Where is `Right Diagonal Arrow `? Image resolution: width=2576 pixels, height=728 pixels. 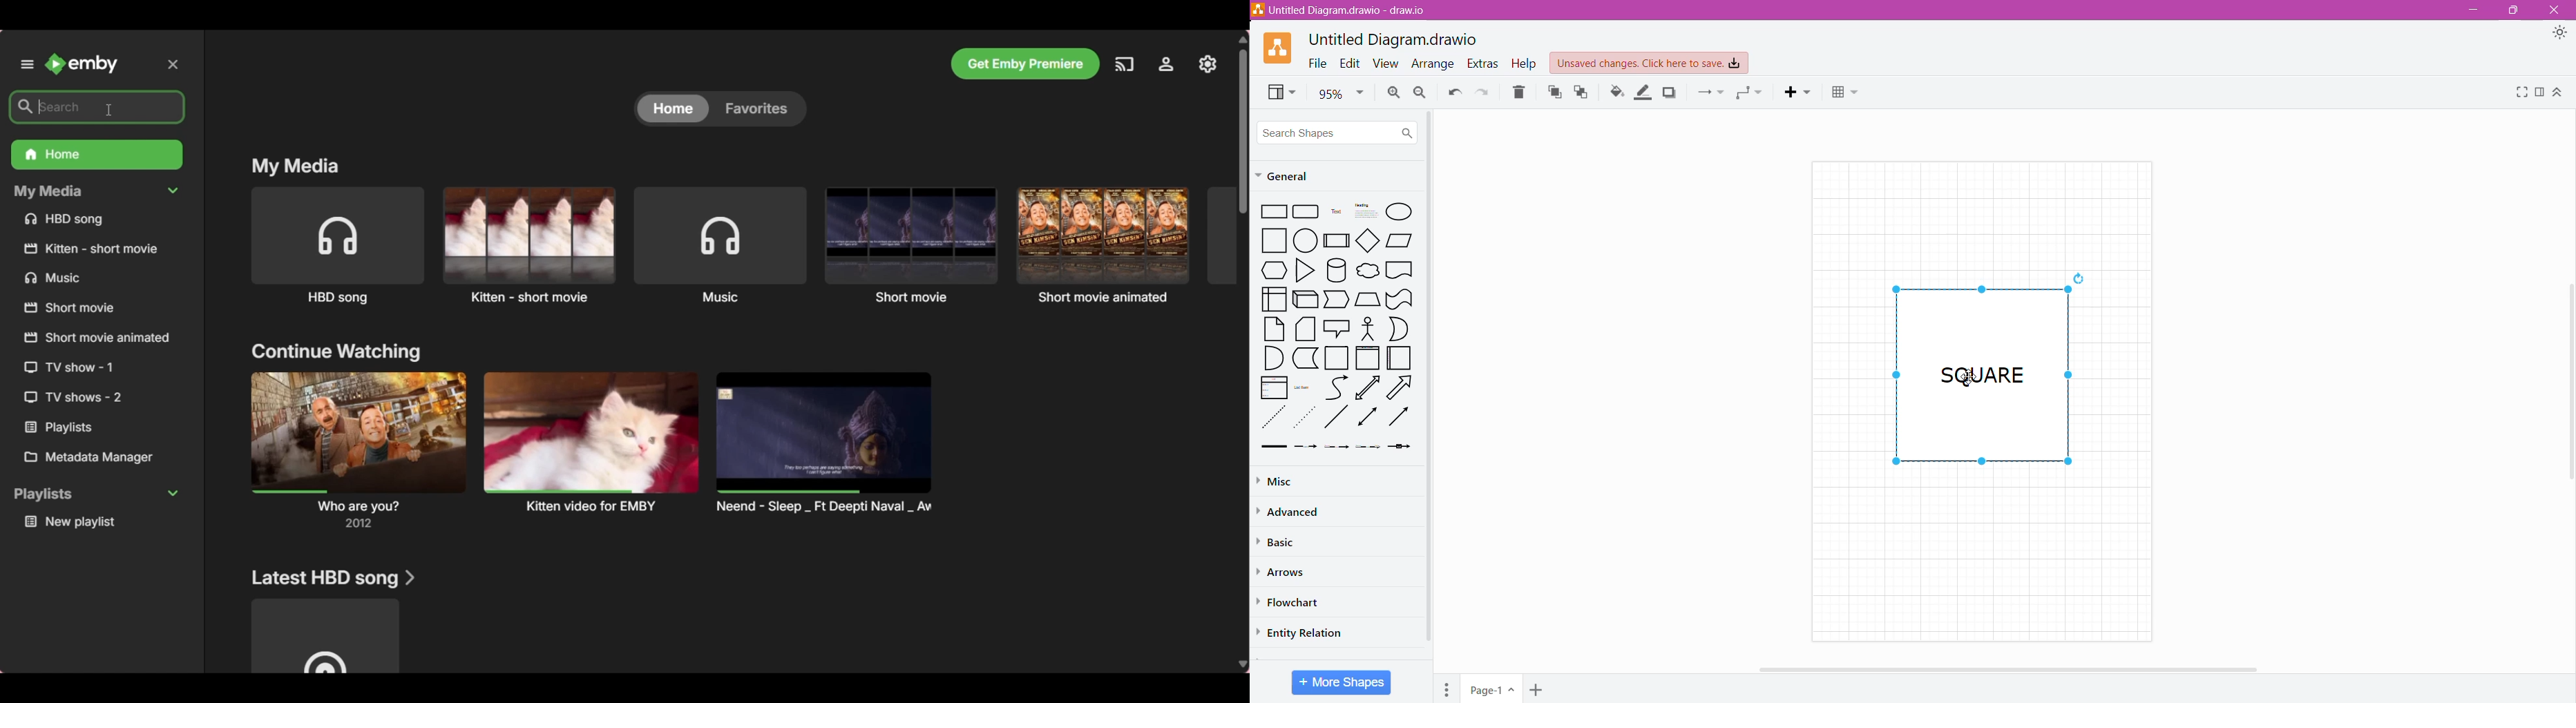
Right Diagonal Arrow  is located at coordinates (1401, 388).